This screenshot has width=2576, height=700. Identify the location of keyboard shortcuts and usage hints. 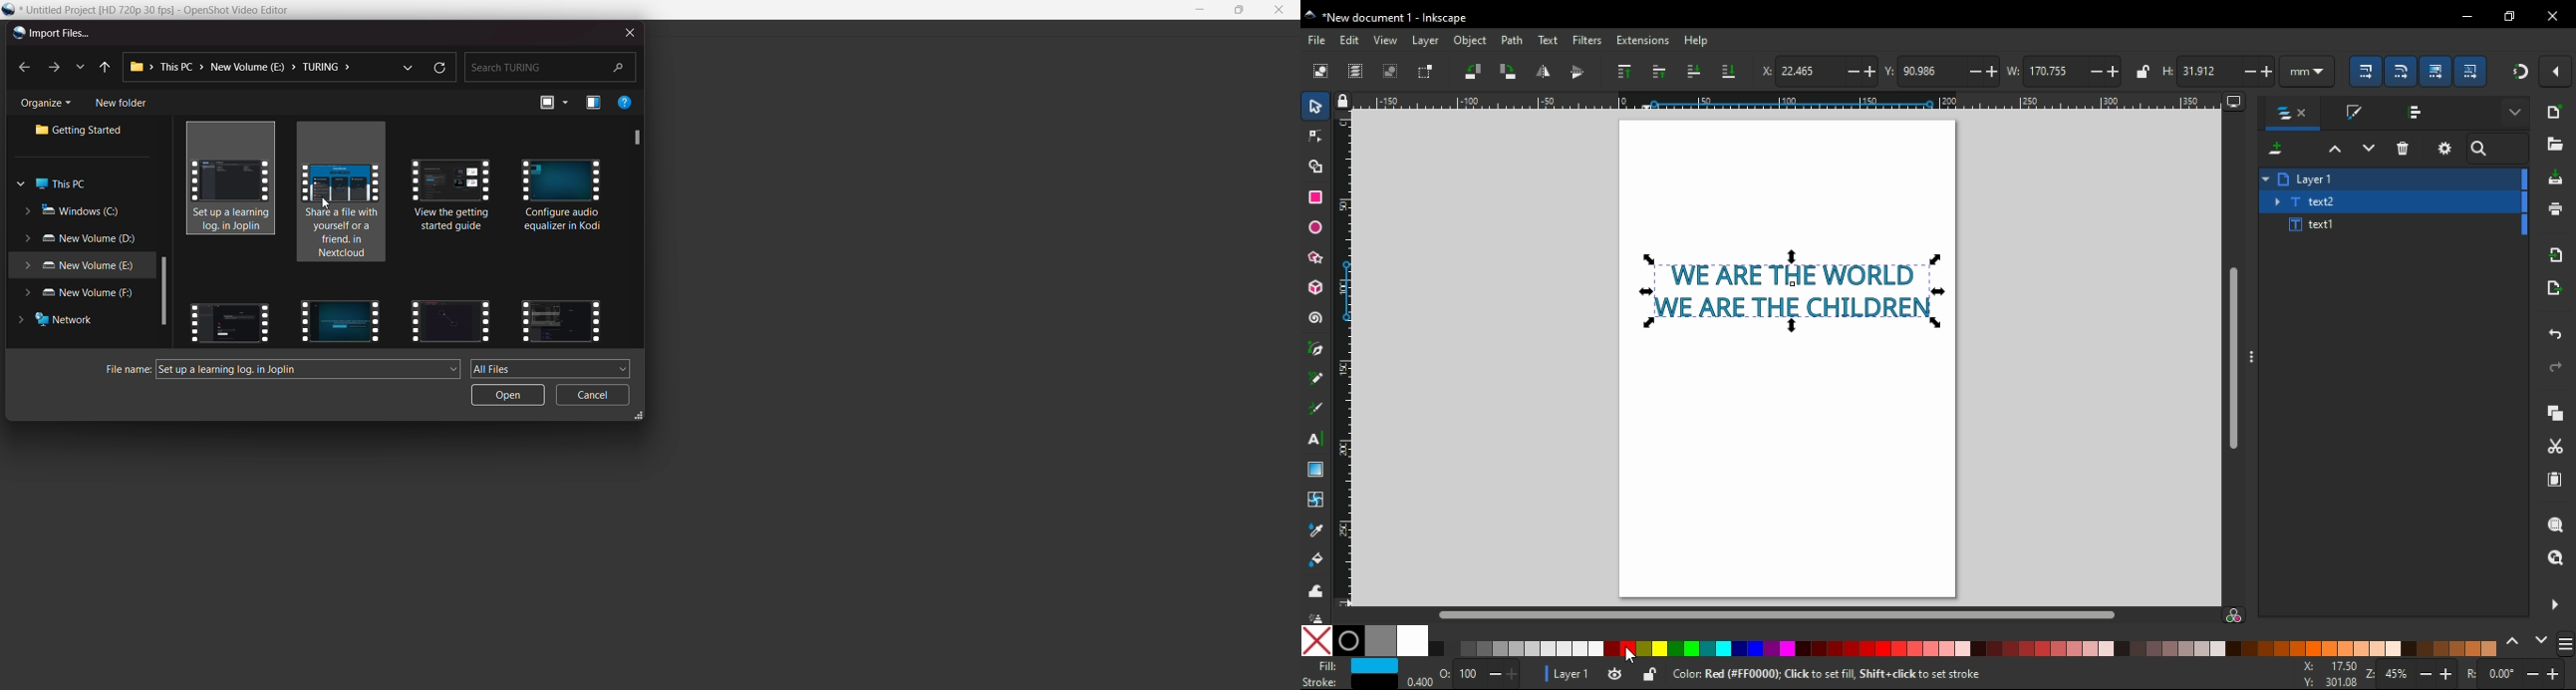
(1834, 673).